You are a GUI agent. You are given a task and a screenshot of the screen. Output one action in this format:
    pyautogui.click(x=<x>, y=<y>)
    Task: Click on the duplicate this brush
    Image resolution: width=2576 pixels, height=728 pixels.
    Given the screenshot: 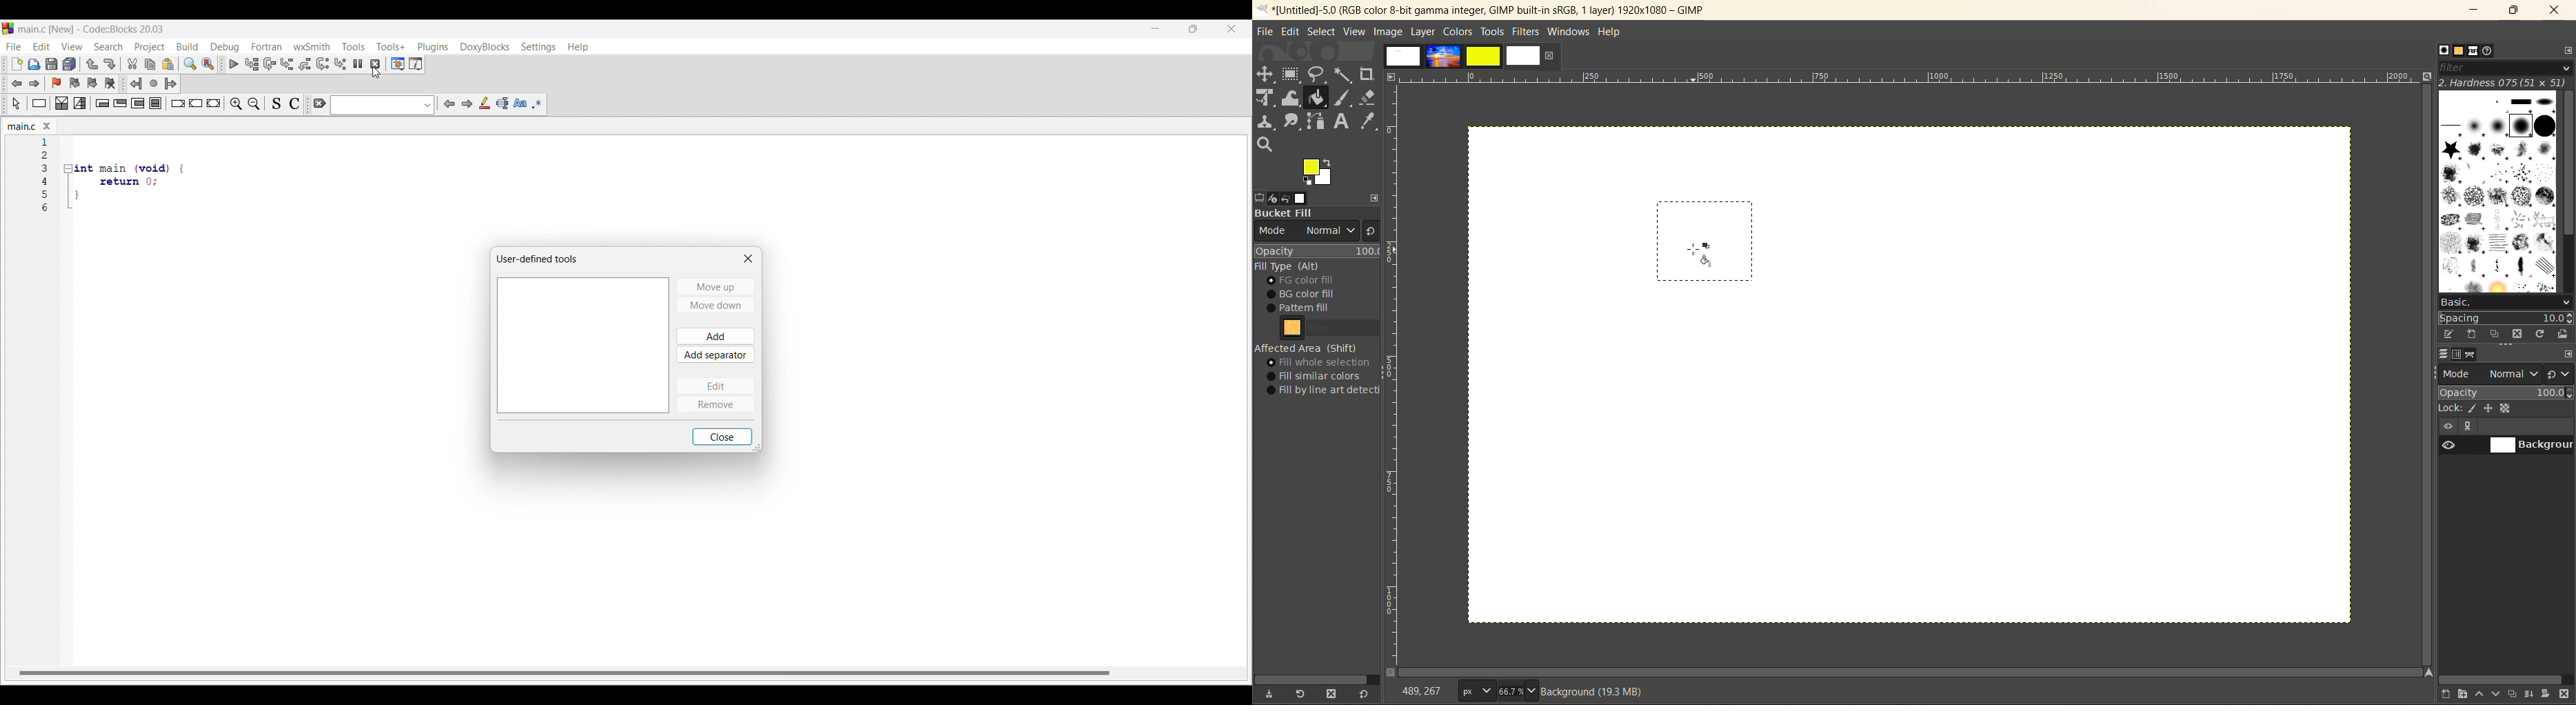 What is the action you would take?
    pyautogui.click(x=2496, y=335)
    